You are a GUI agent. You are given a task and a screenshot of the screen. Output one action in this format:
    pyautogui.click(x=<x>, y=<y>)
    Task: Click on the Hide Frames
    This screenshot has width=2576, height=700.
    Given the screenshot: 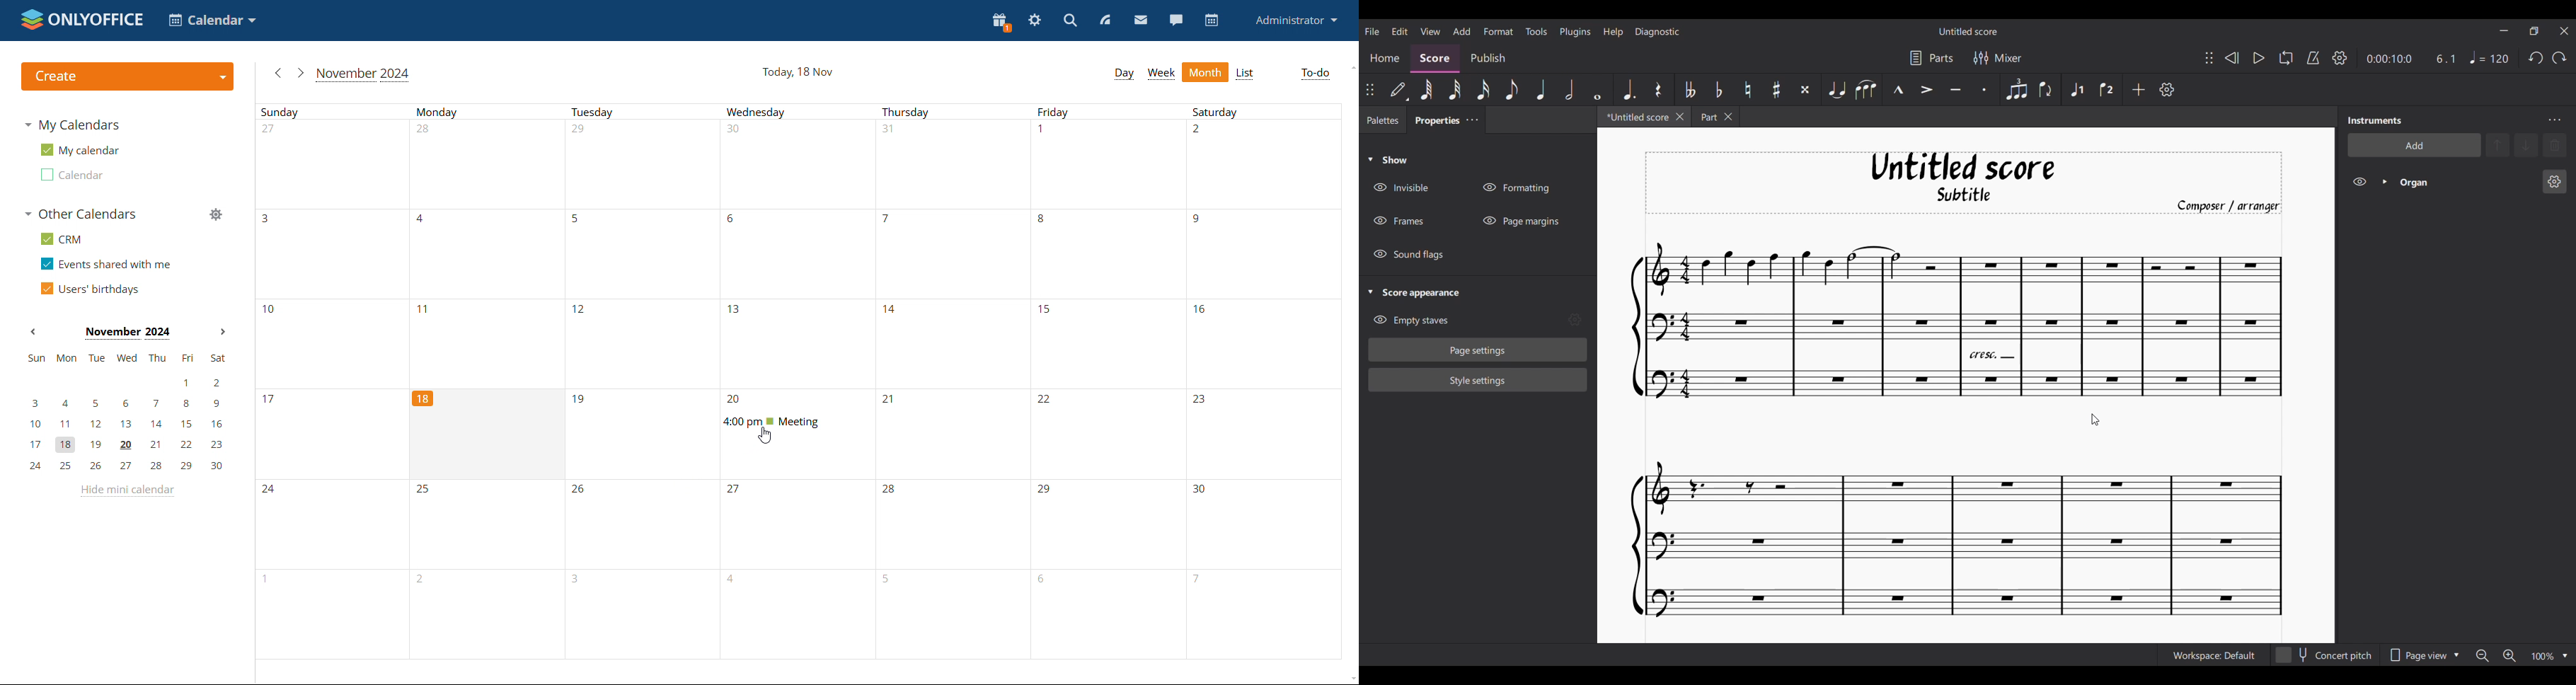 What is the action you would take?
    pyautogui.click(x=1399, y=221)
    